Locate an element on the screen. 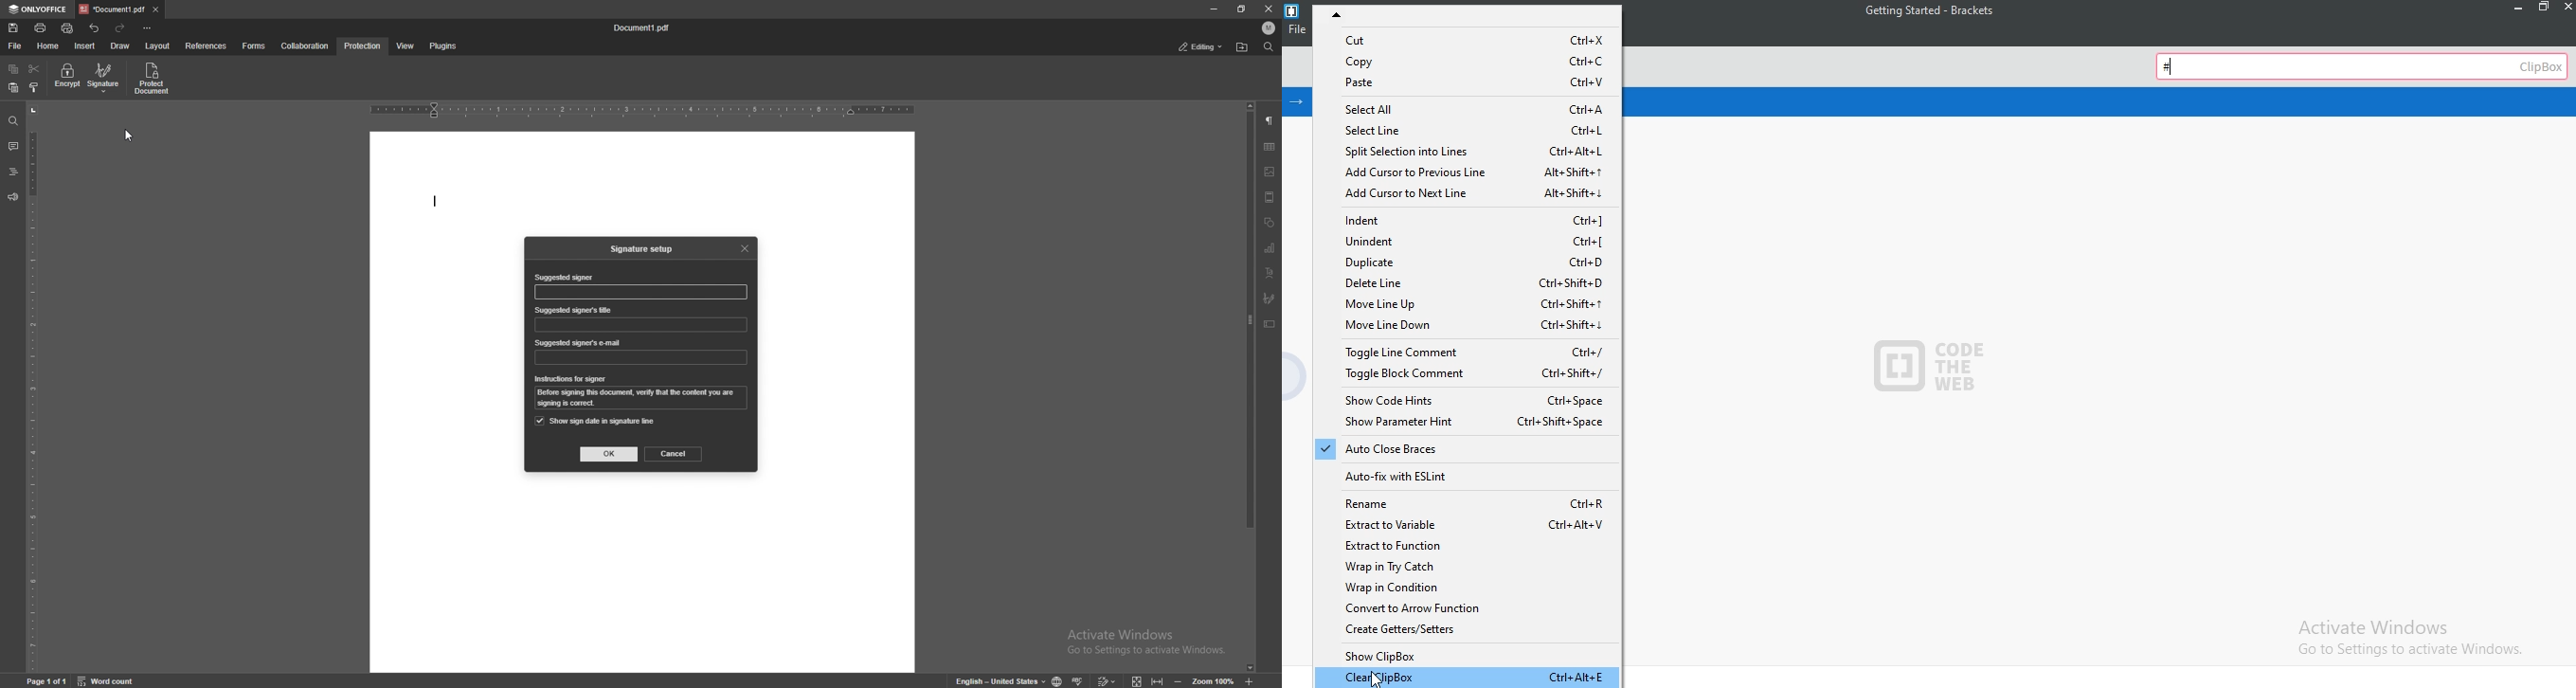 This screenshot has width=2576, height=700. image is located at coordinates (1270, 172).